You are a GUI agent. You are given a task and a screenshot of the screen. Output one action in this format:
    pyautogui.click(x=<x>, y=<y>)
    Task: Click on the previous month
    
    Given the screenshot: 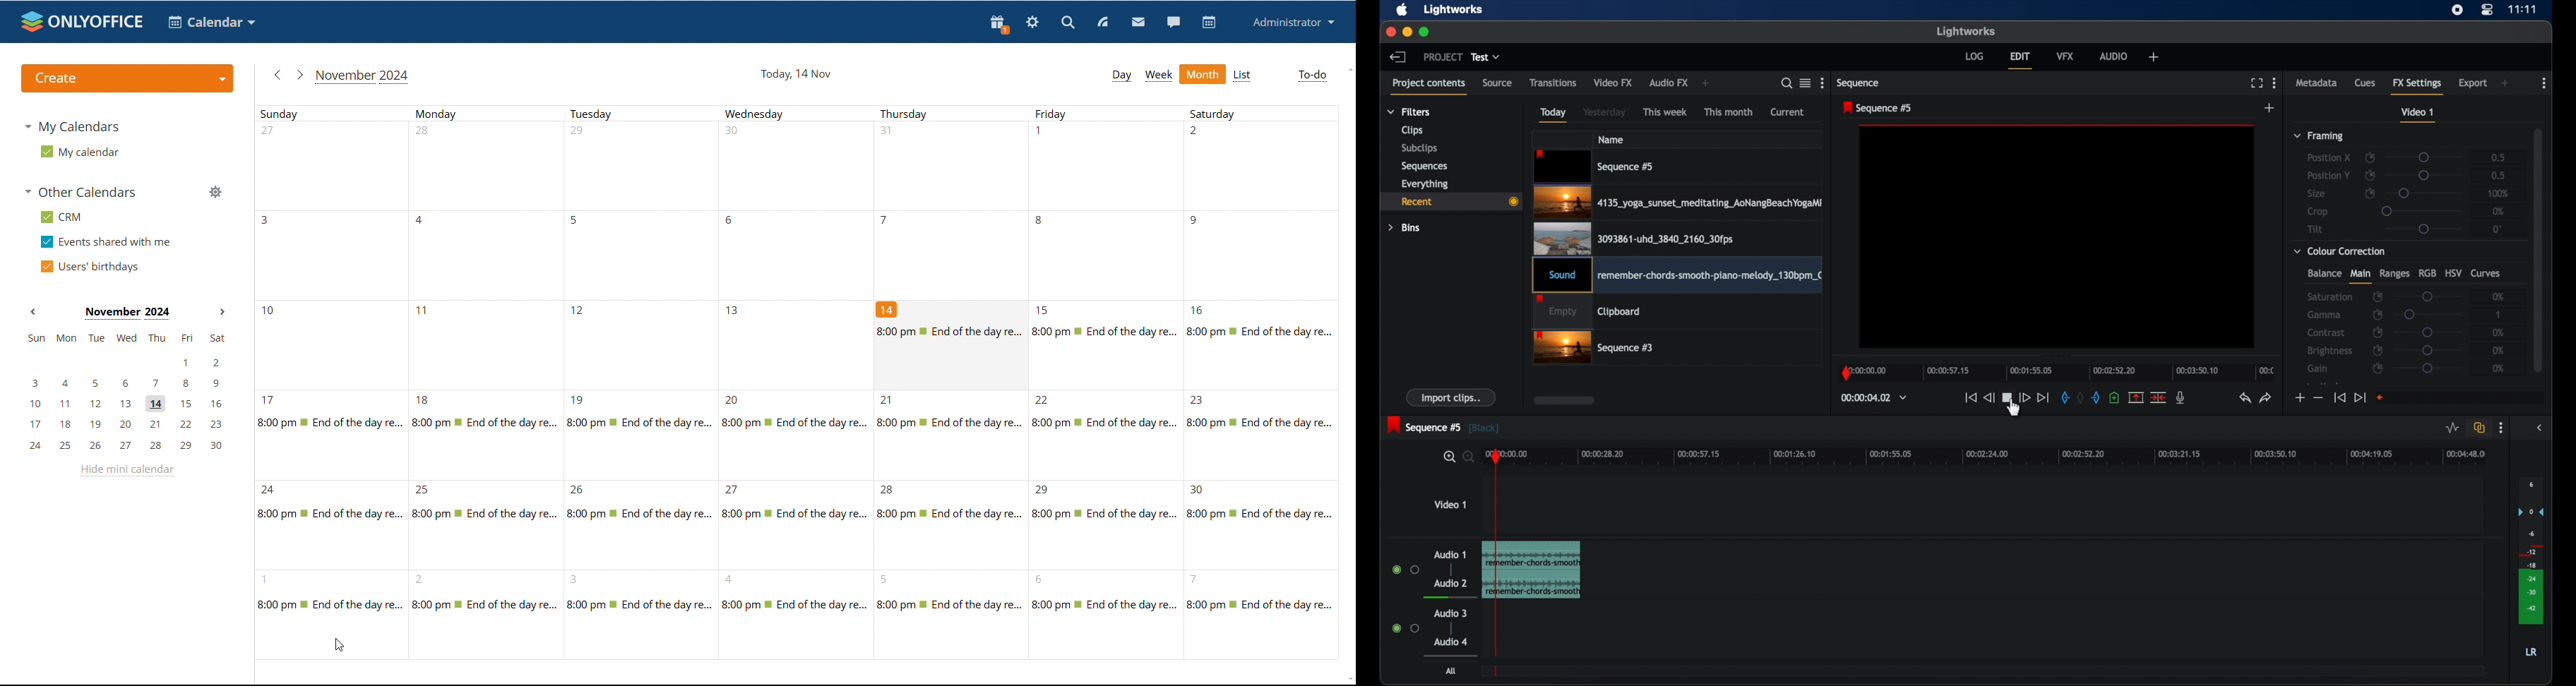 What is the action you would take?
    pyautogui.click(x=275, y=74)
    